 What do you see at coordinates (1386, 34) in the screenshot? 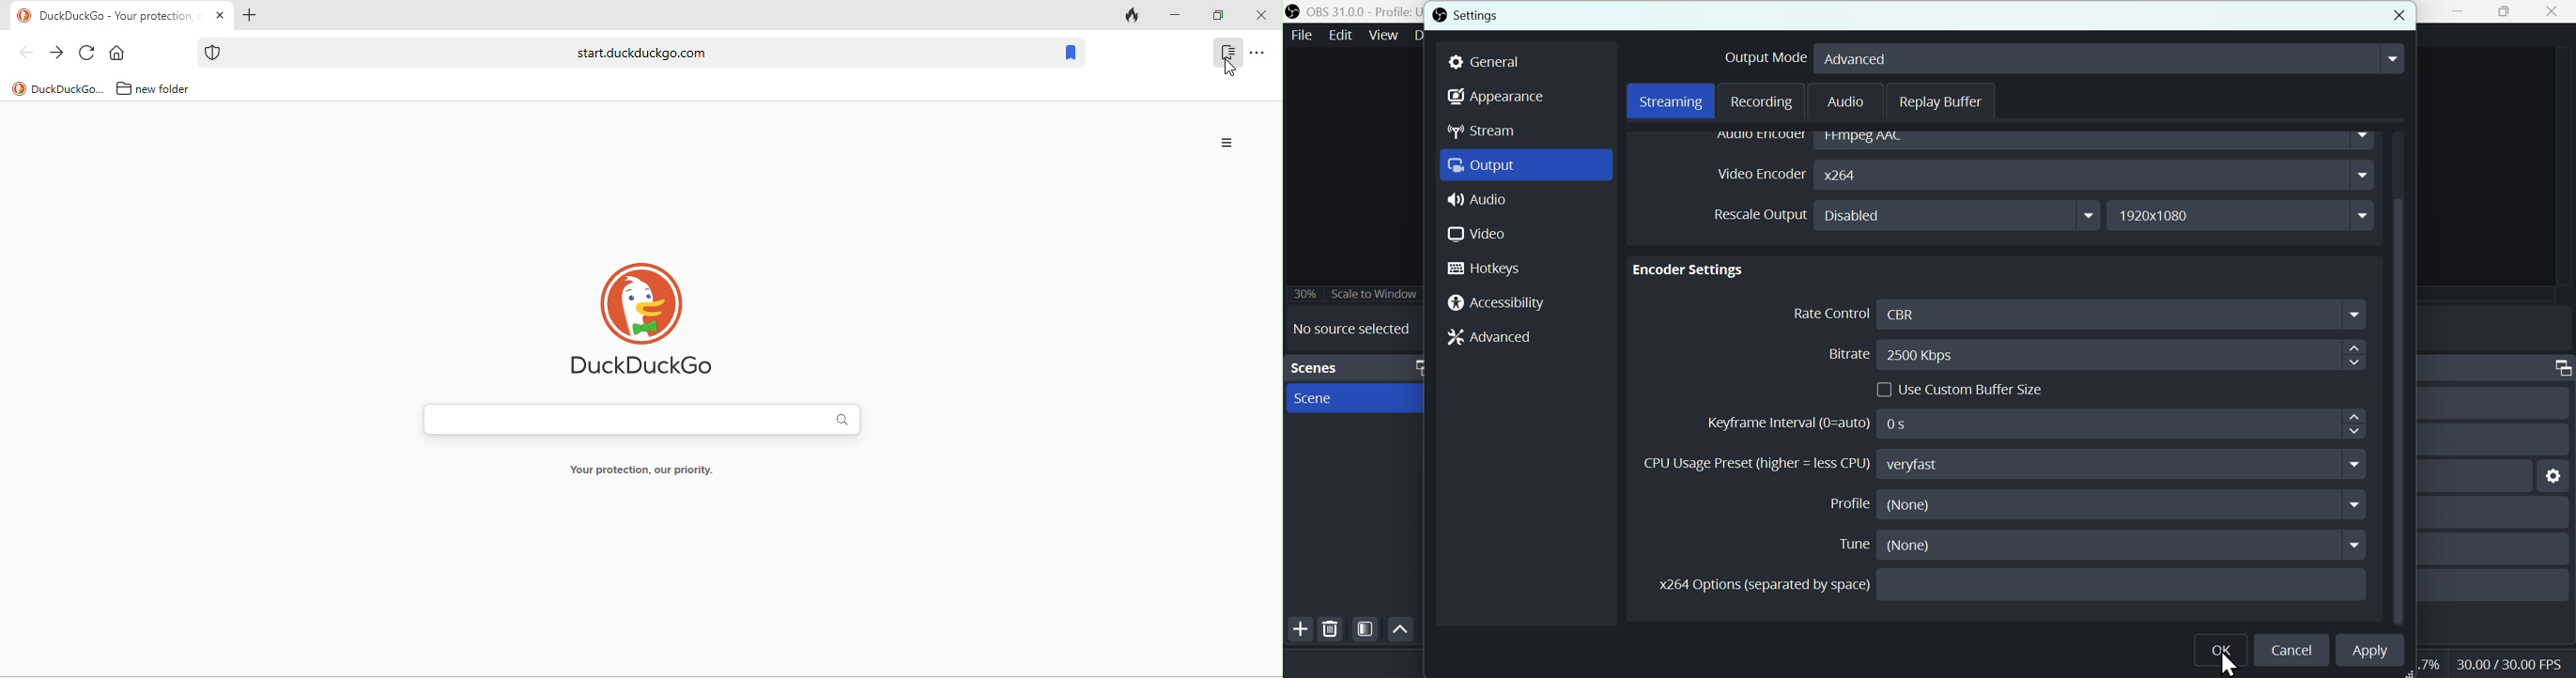
I see `View` at bounding box center [1386, 34].